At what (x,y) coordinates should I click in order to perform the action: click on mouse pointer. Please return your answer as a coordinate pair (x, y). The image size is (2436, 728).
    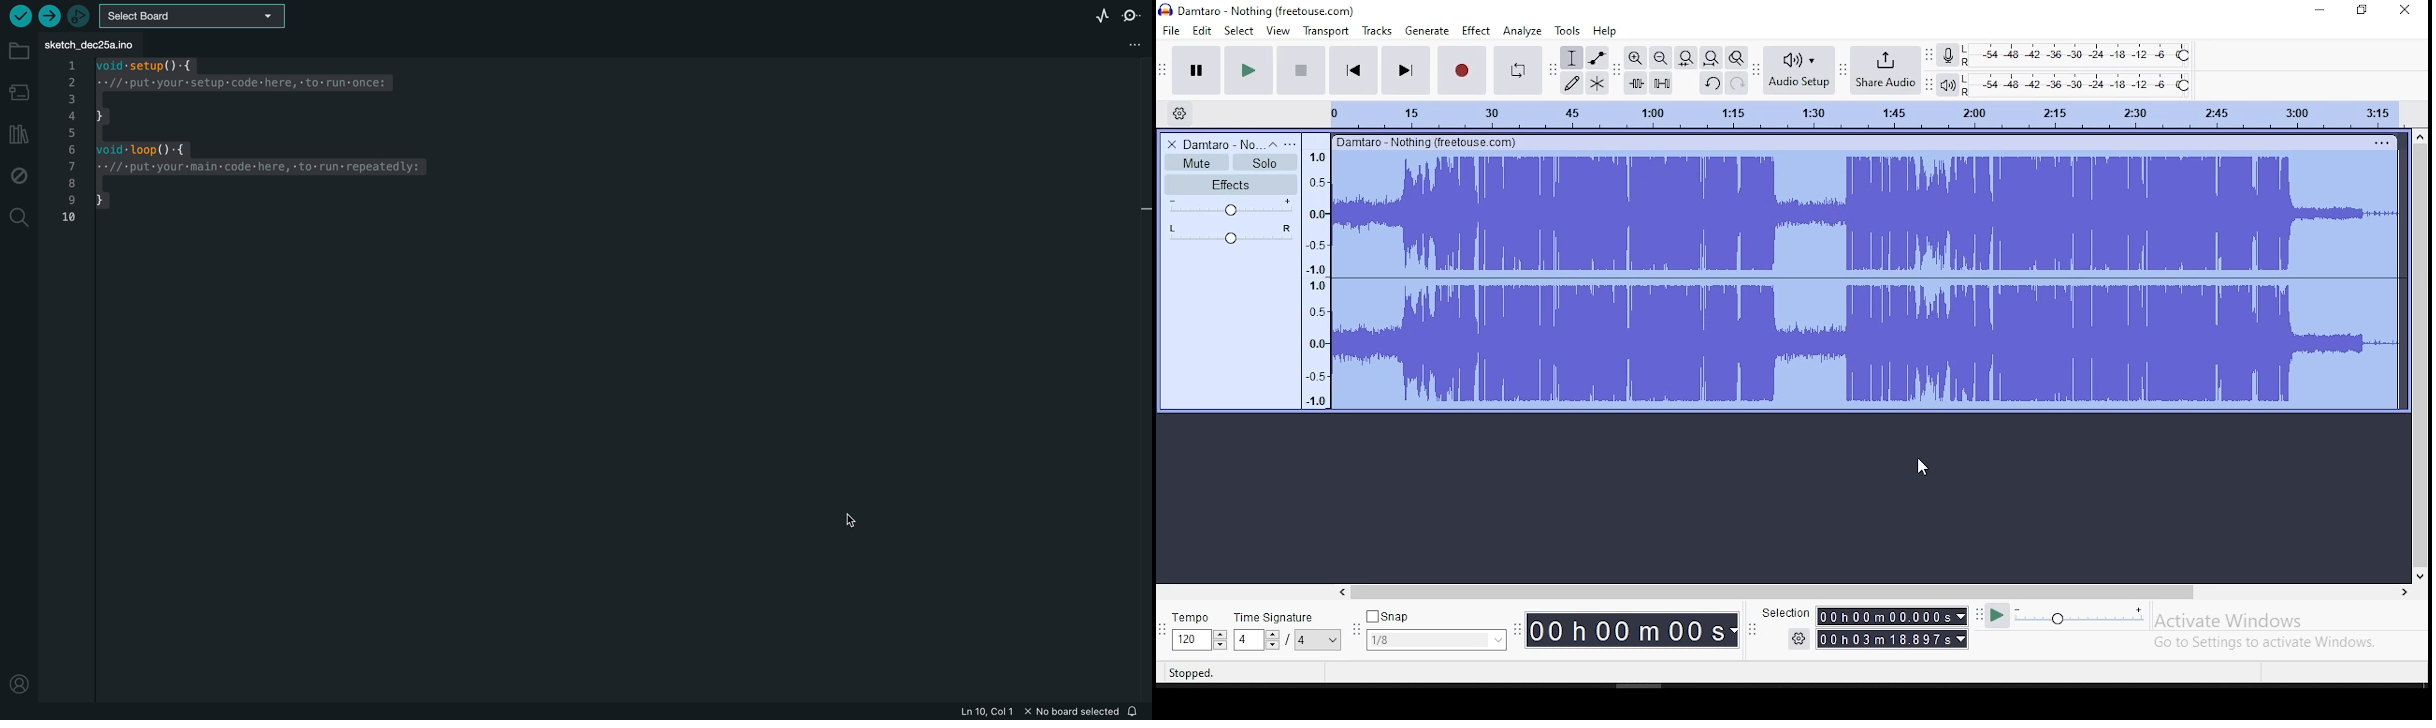
    Looking at the image, I should click on (1923, 467).